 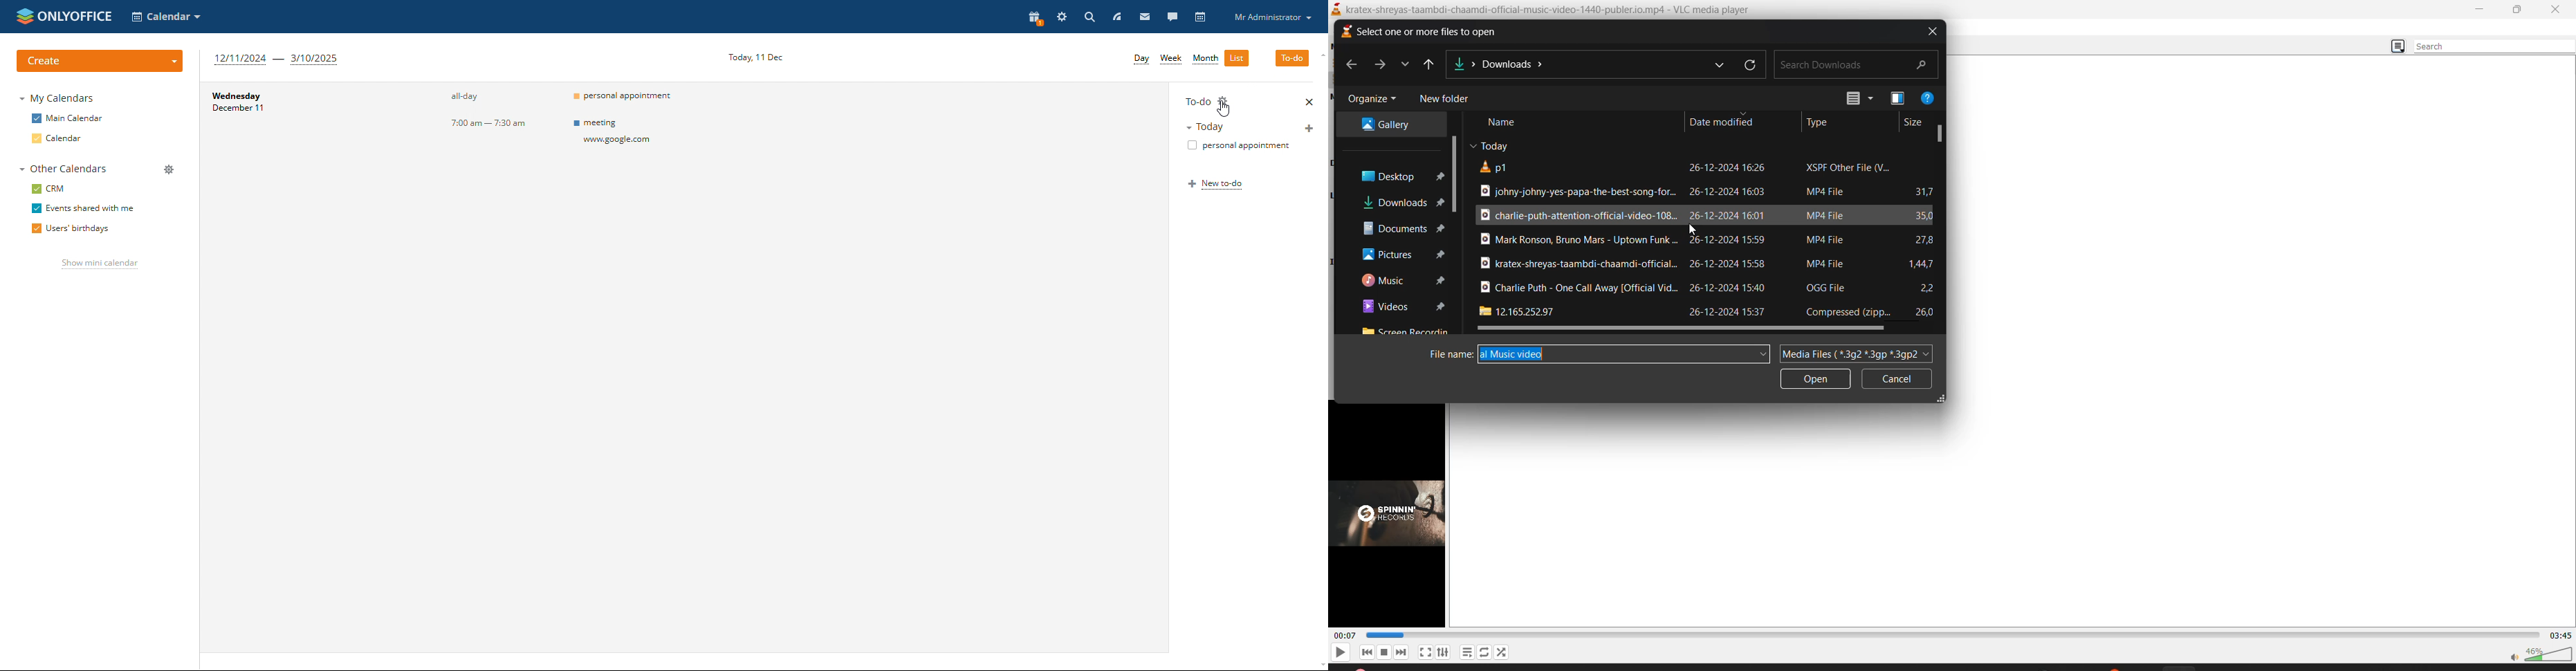 I want to click on minimize, so click(x=2483, y=12).